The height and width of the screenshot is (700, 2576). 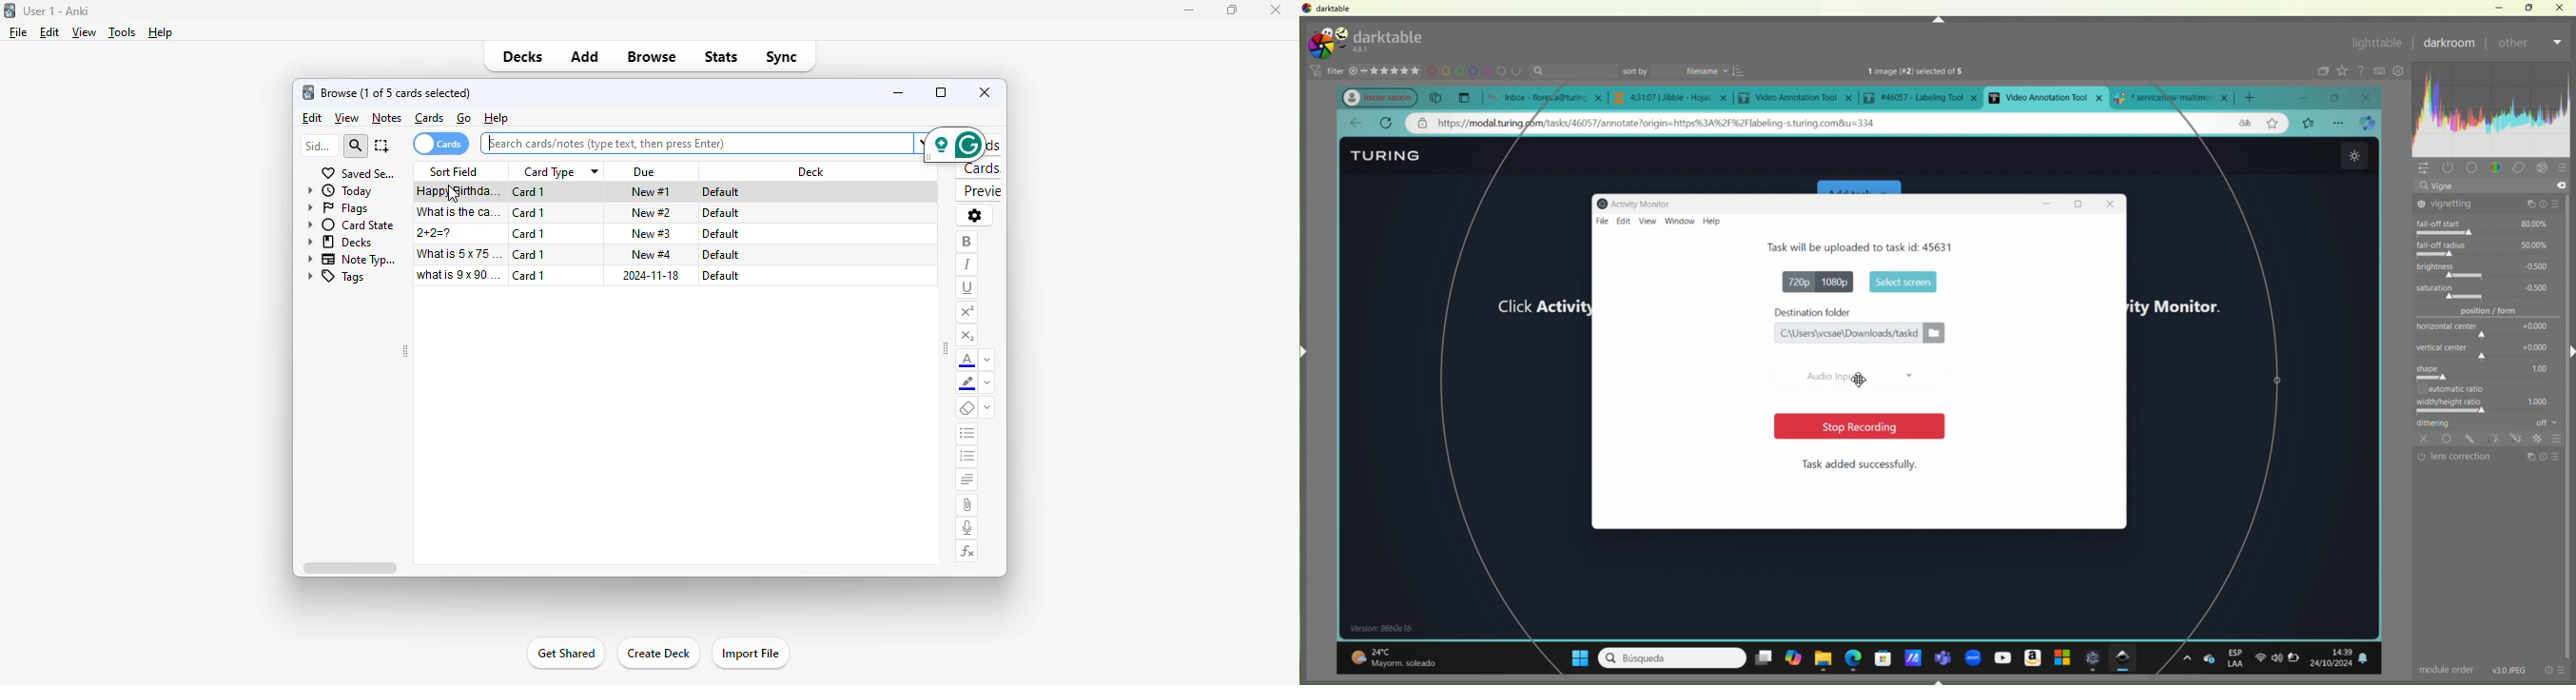 What do you see at coordinates (967, 434) in the screenshot?
I see `unordered list` at bounding box center [967, 434].